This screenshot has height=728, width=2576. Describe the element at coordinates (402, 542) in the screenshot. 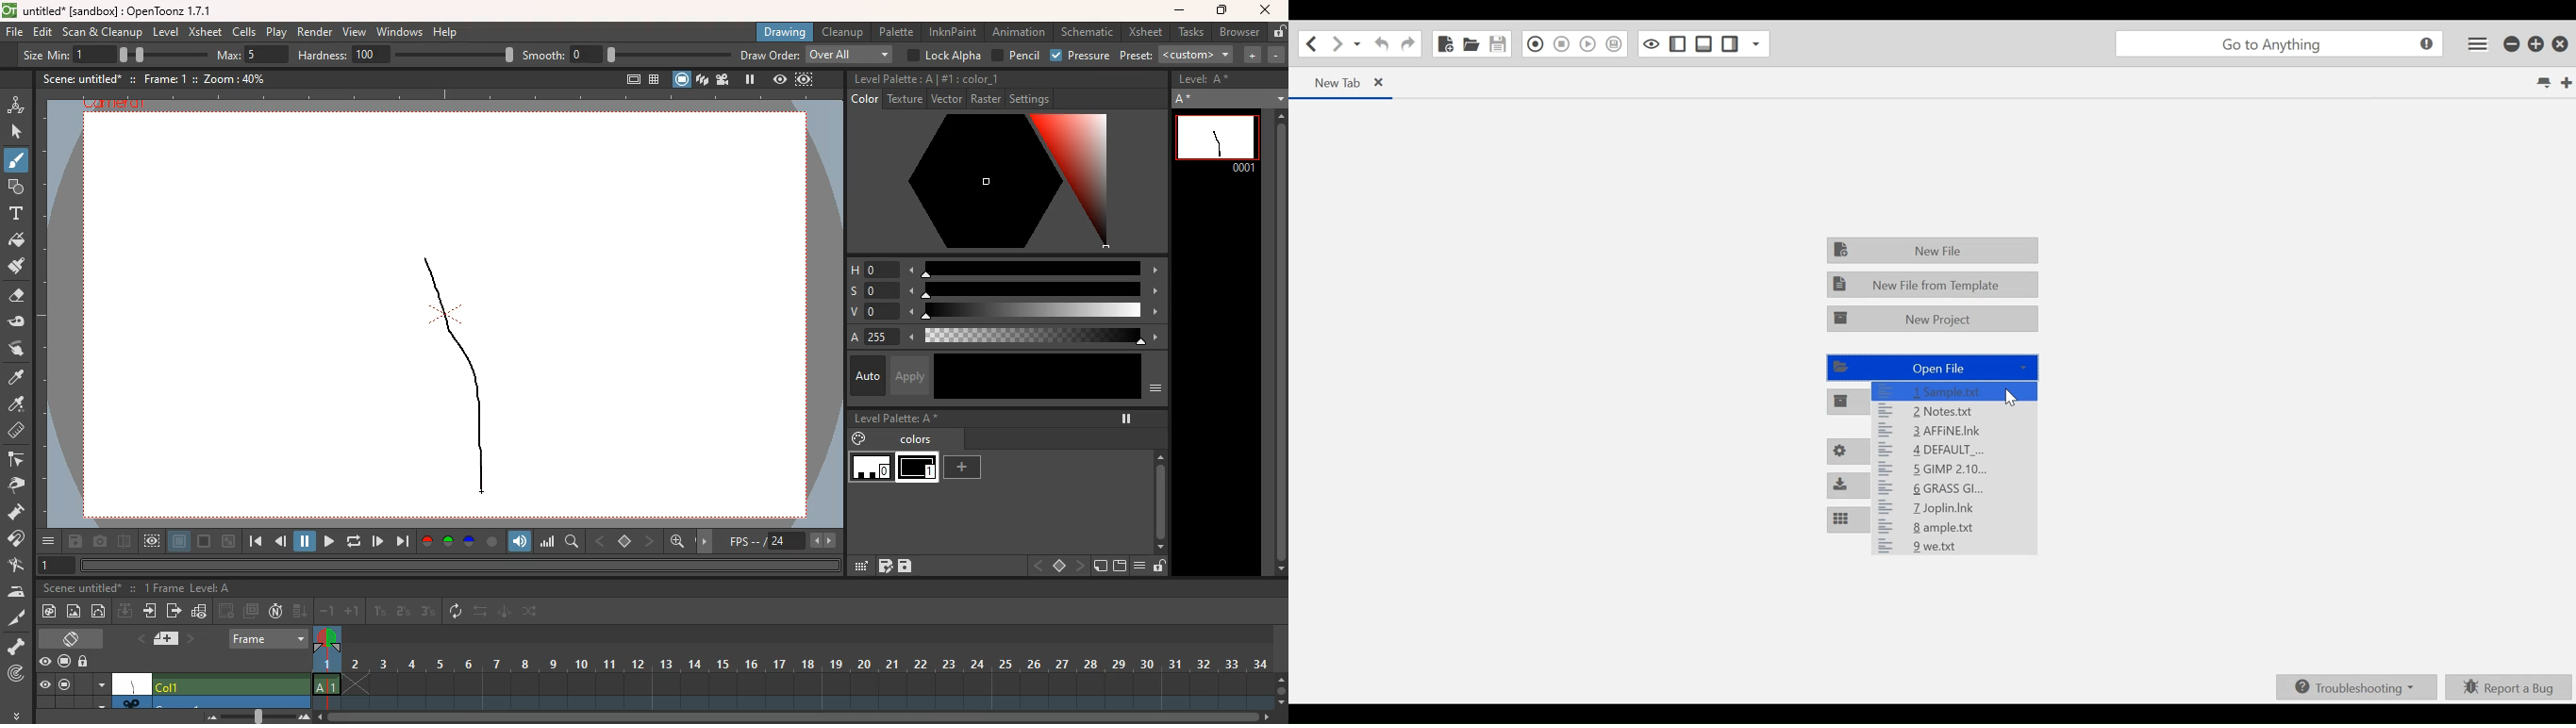

I see `forward` at that location.